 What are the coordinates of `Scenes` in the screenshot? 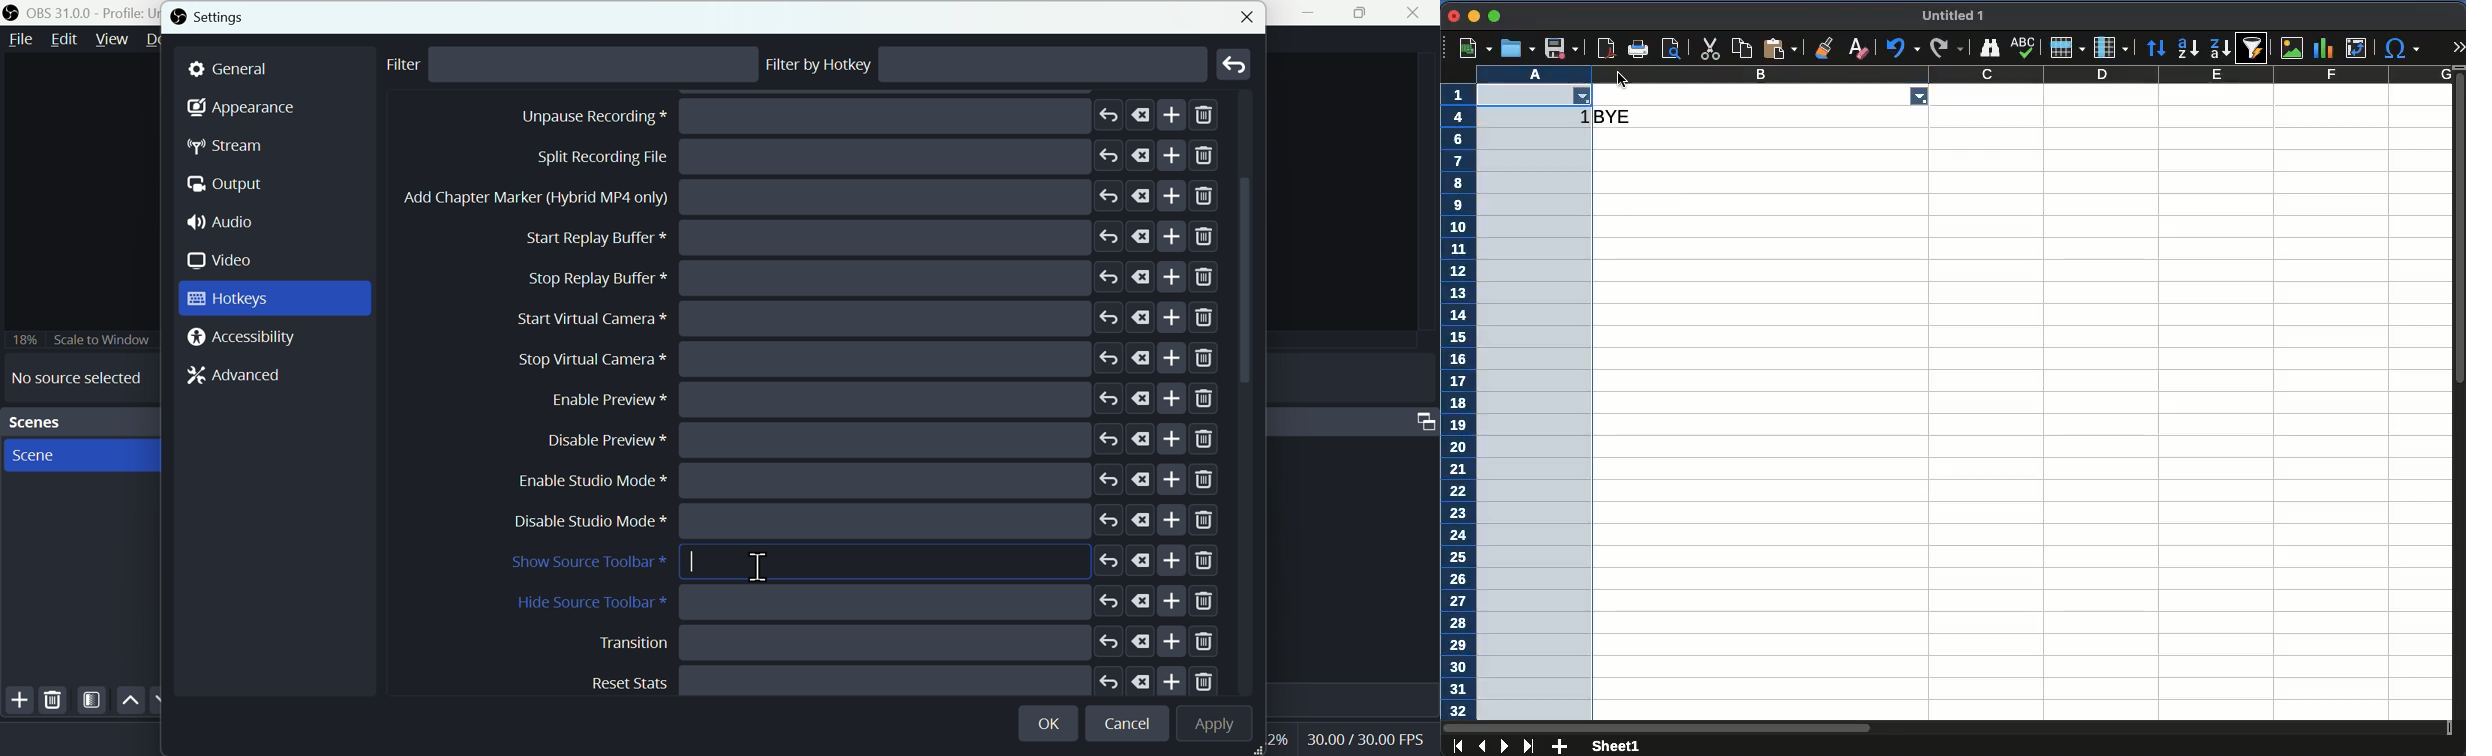 It's located at (78, 422).